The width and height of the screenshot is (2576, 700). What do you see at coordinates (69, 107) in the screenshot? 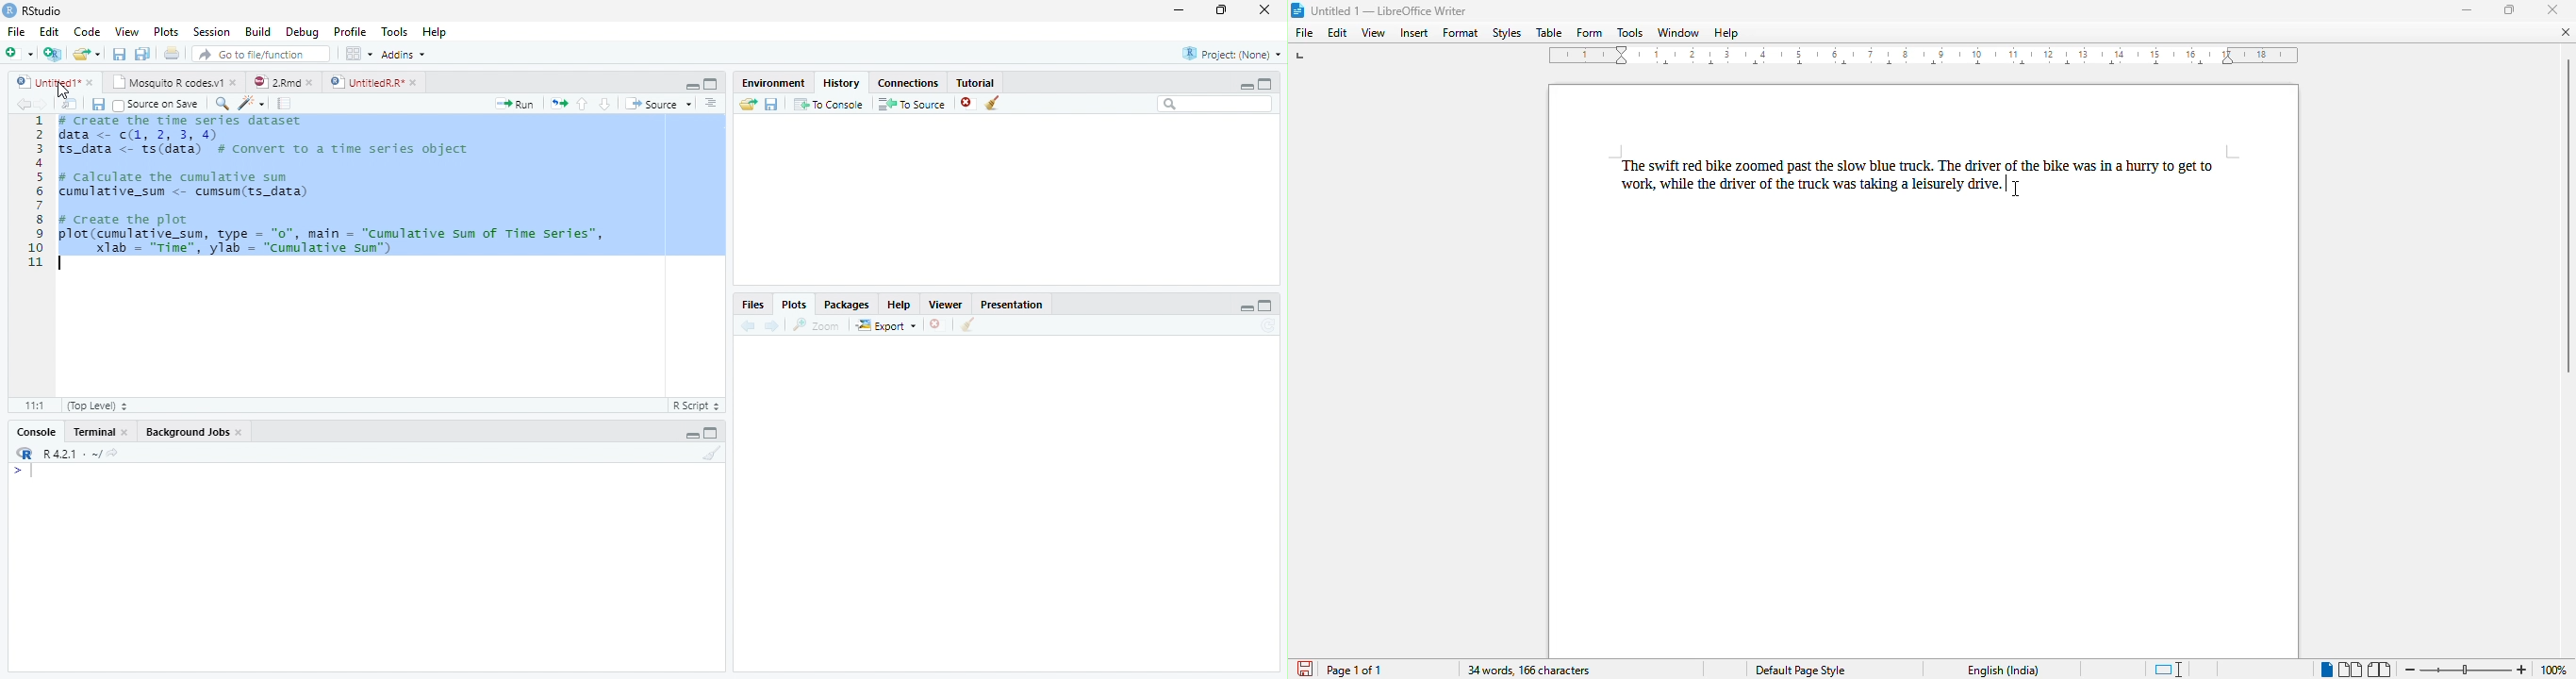
I see `Show in new window` at bounding box center [69, 107].